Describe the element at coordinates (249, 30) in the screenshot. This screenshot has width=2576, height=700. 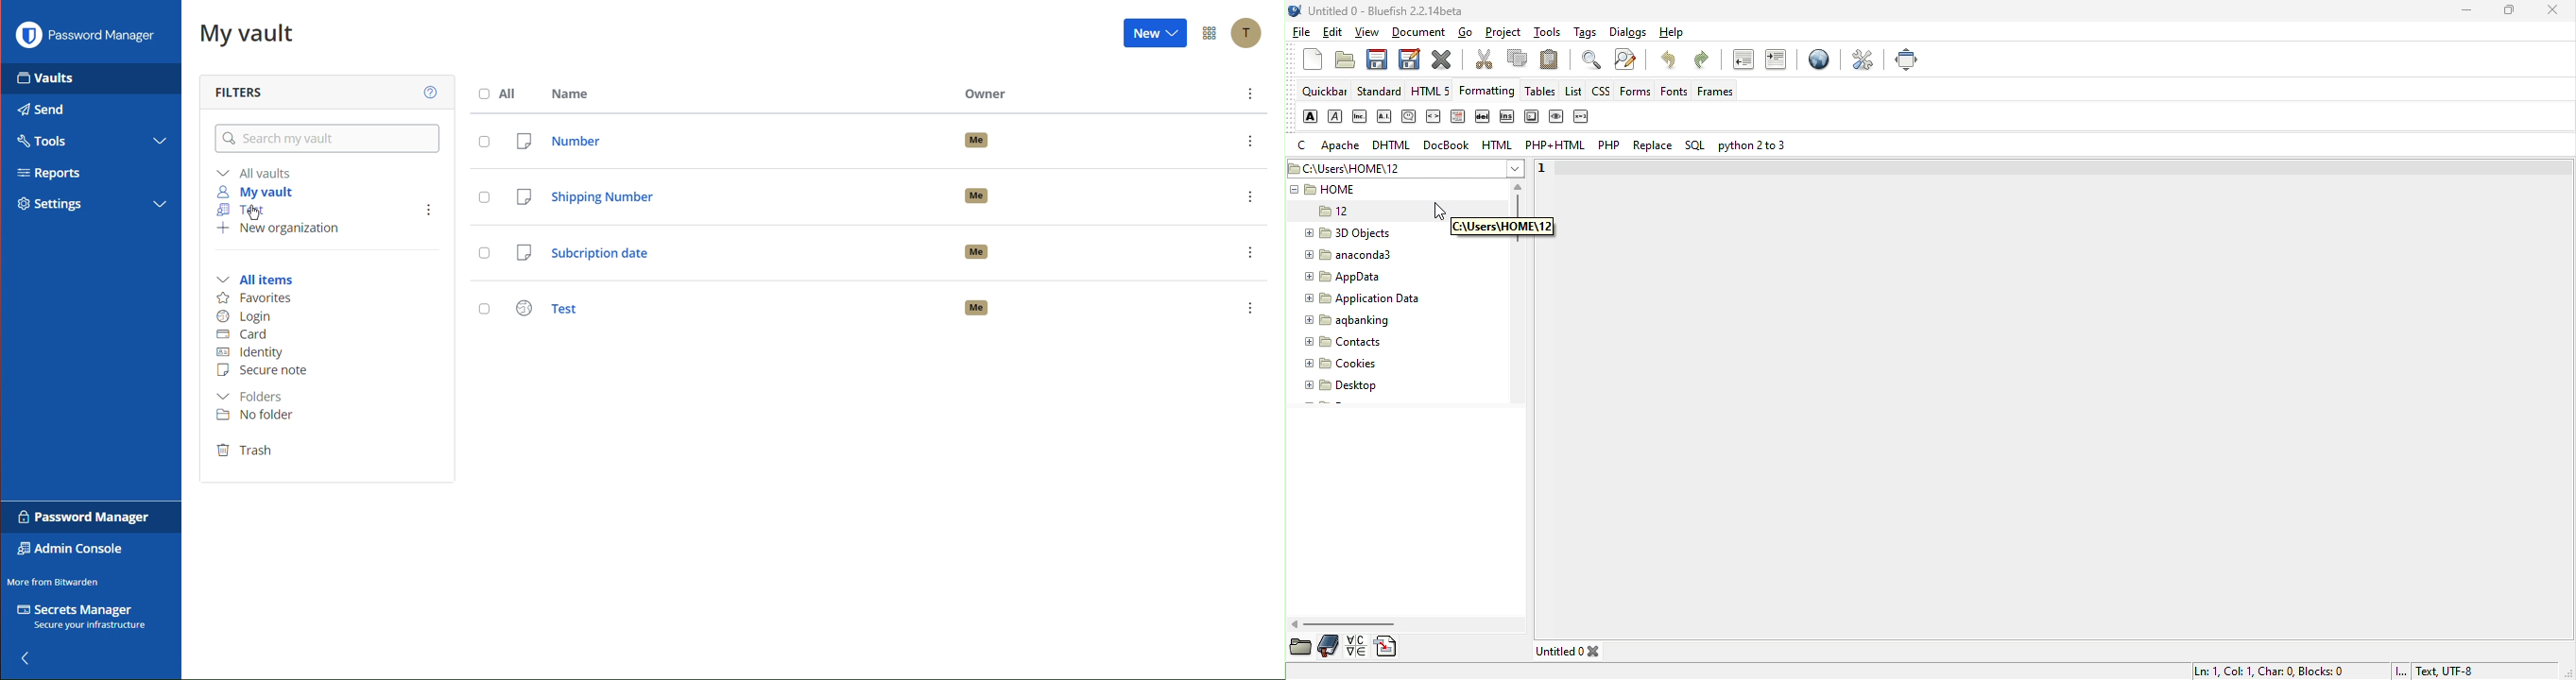
I see `My vault` at that location.